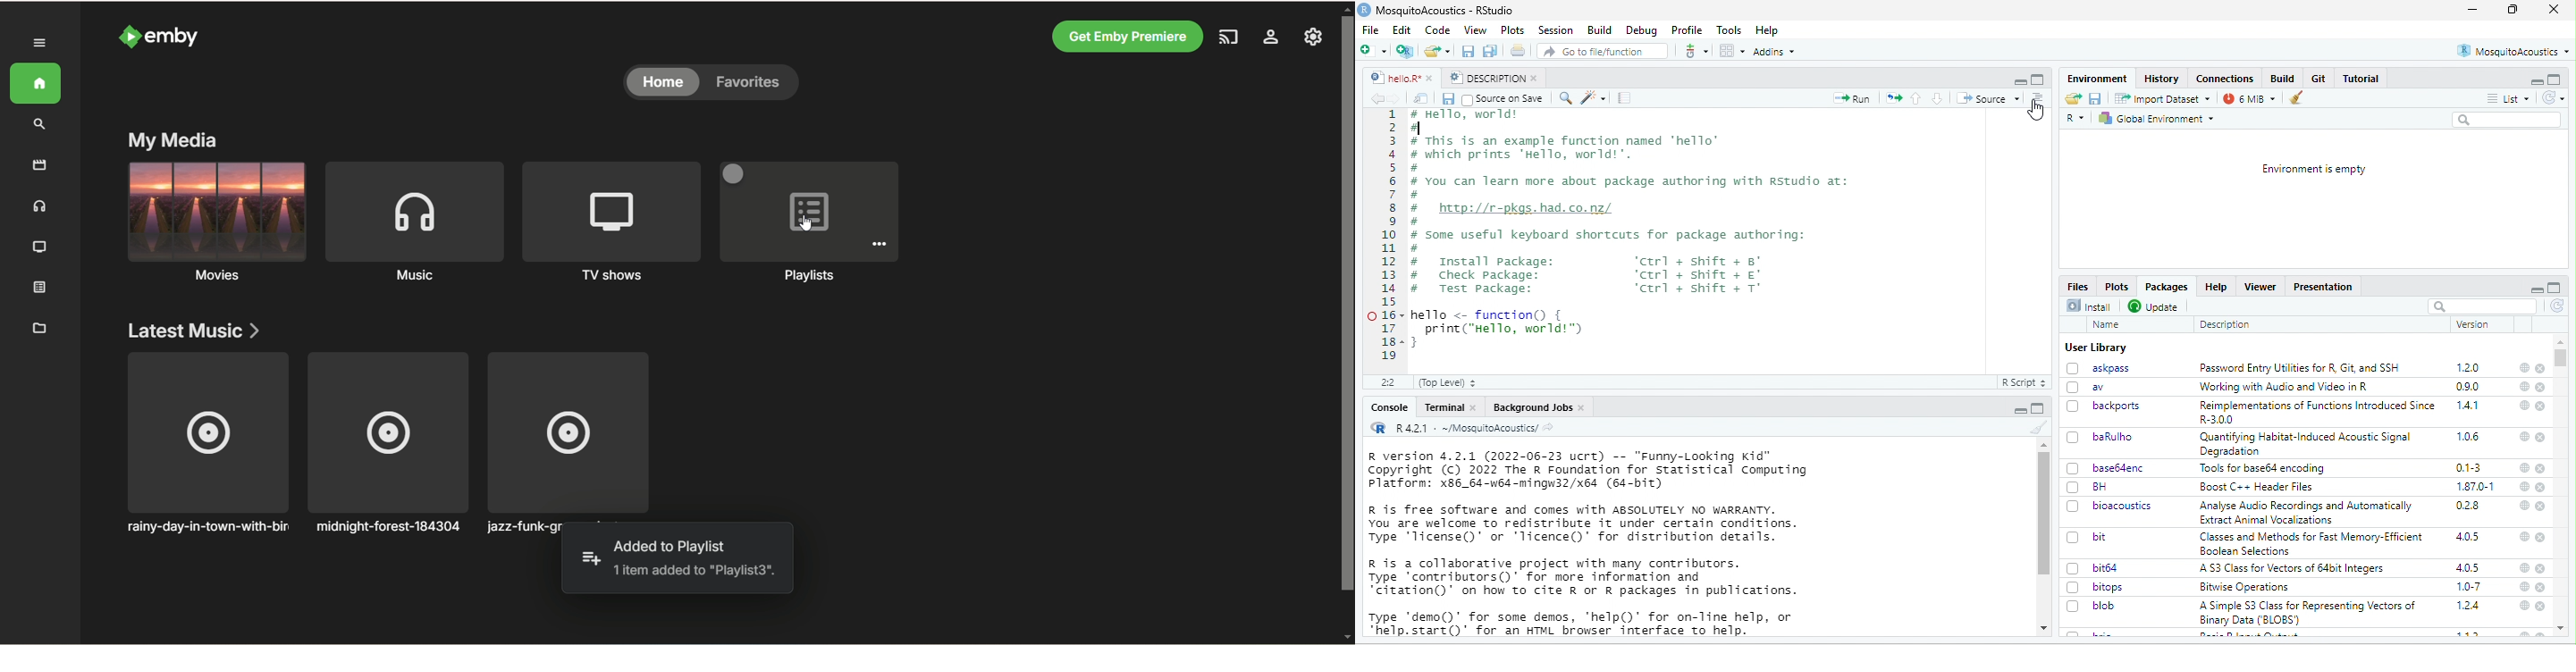  What do you see at coordinates (2284, 386) in the screenshot?
I see `‘Working with Audio and Video in R` at bounding box center [2284, 386].